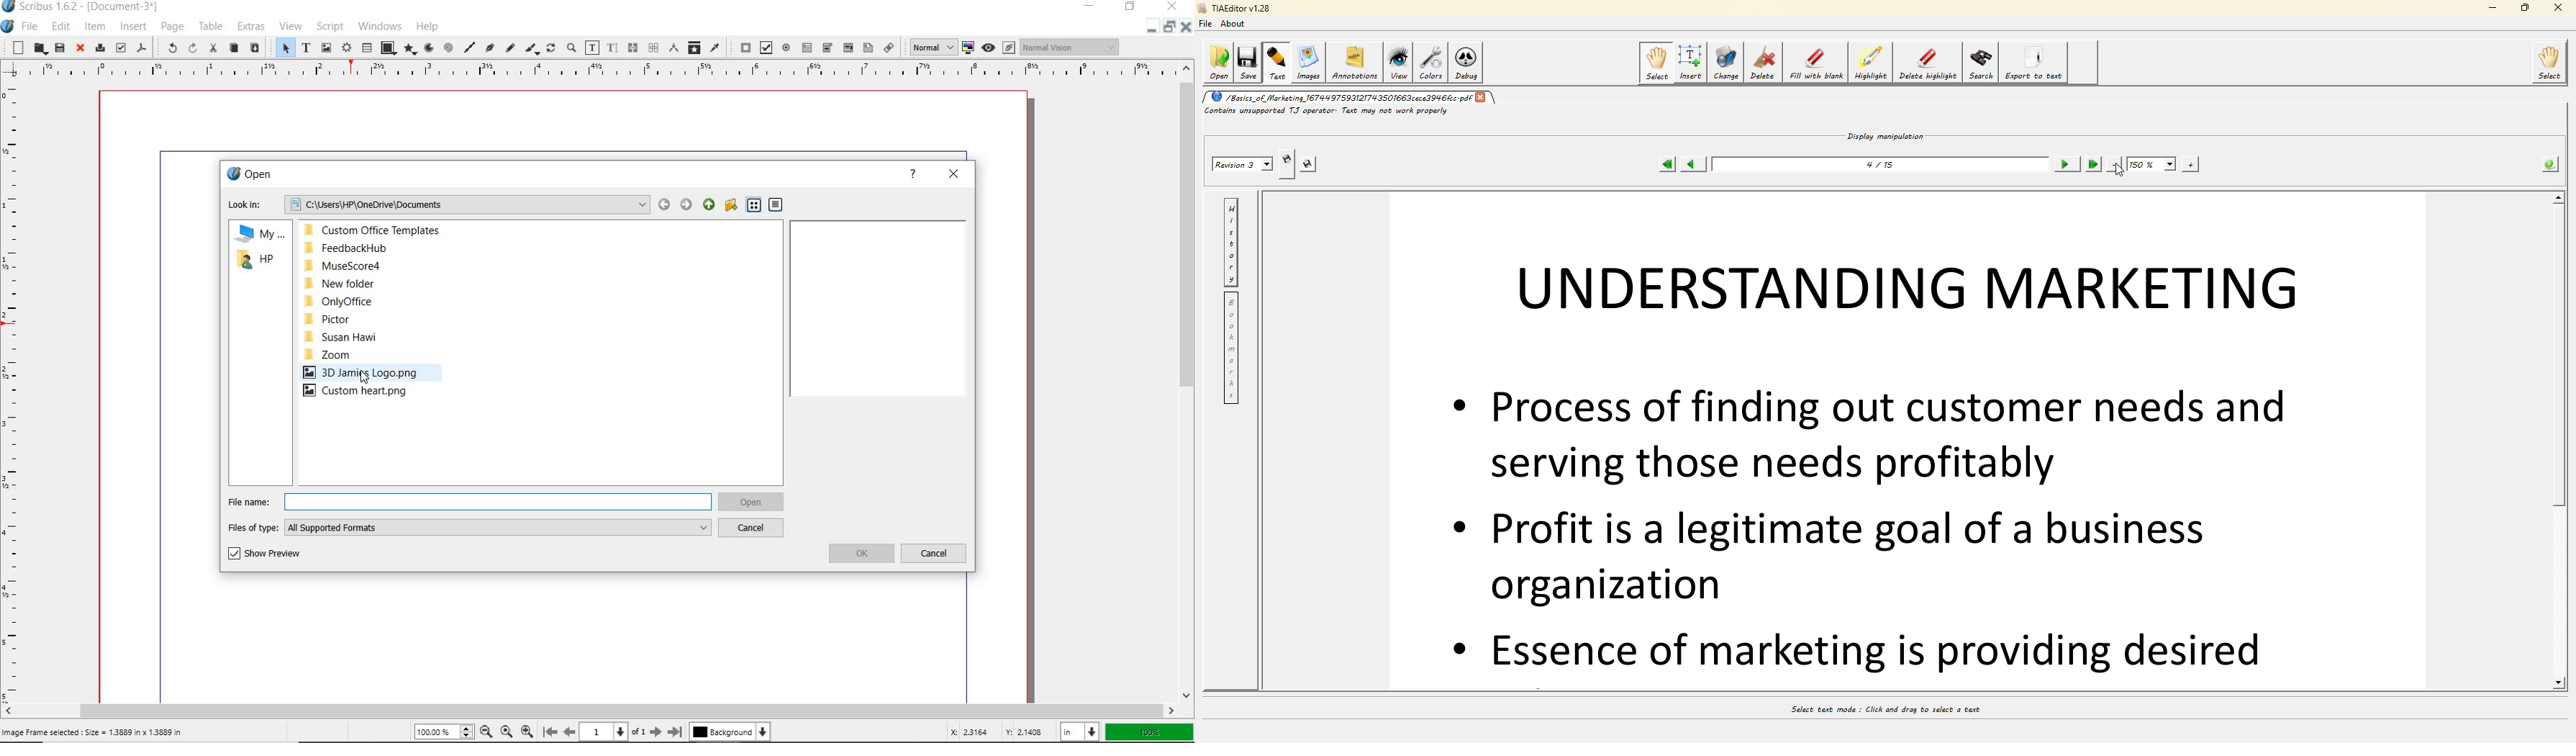 This screenshot has width=2576, height=756. I want to click on image frame, so click(326, 48).